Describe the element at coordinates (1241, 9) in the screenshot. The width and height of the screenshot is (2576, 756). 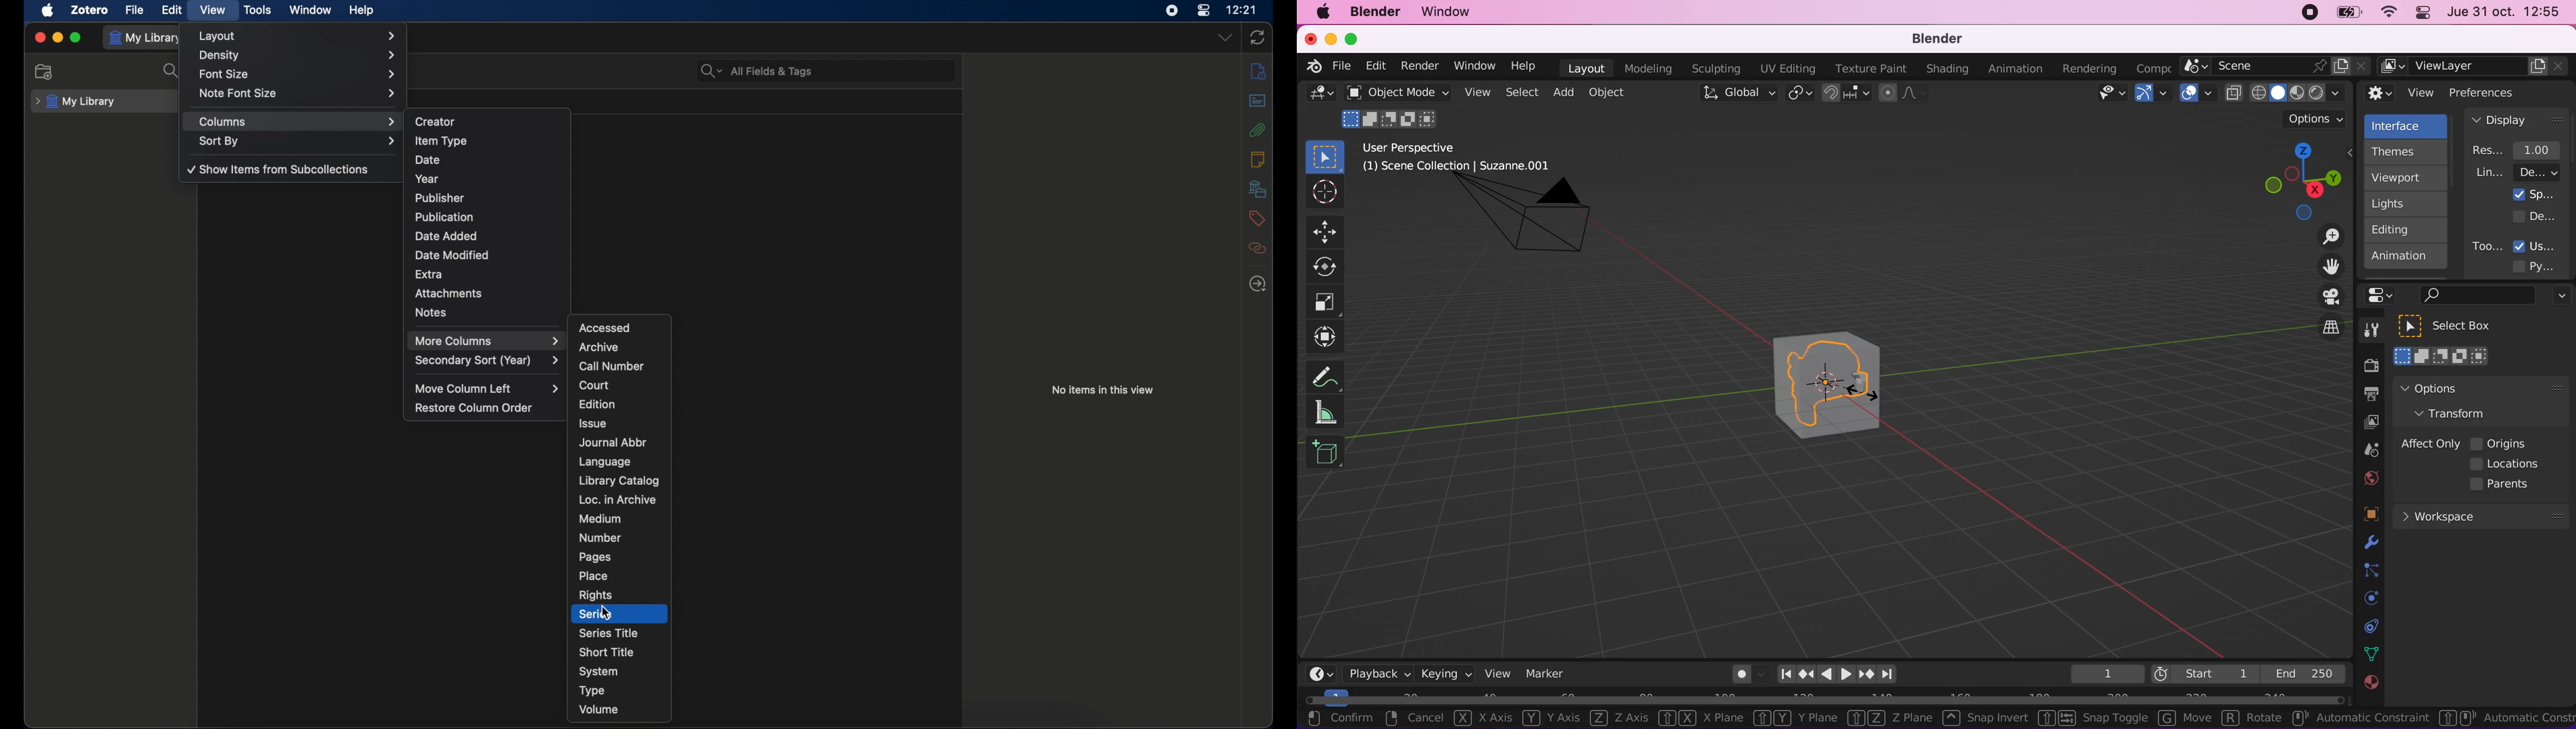
I see `time` at that location.